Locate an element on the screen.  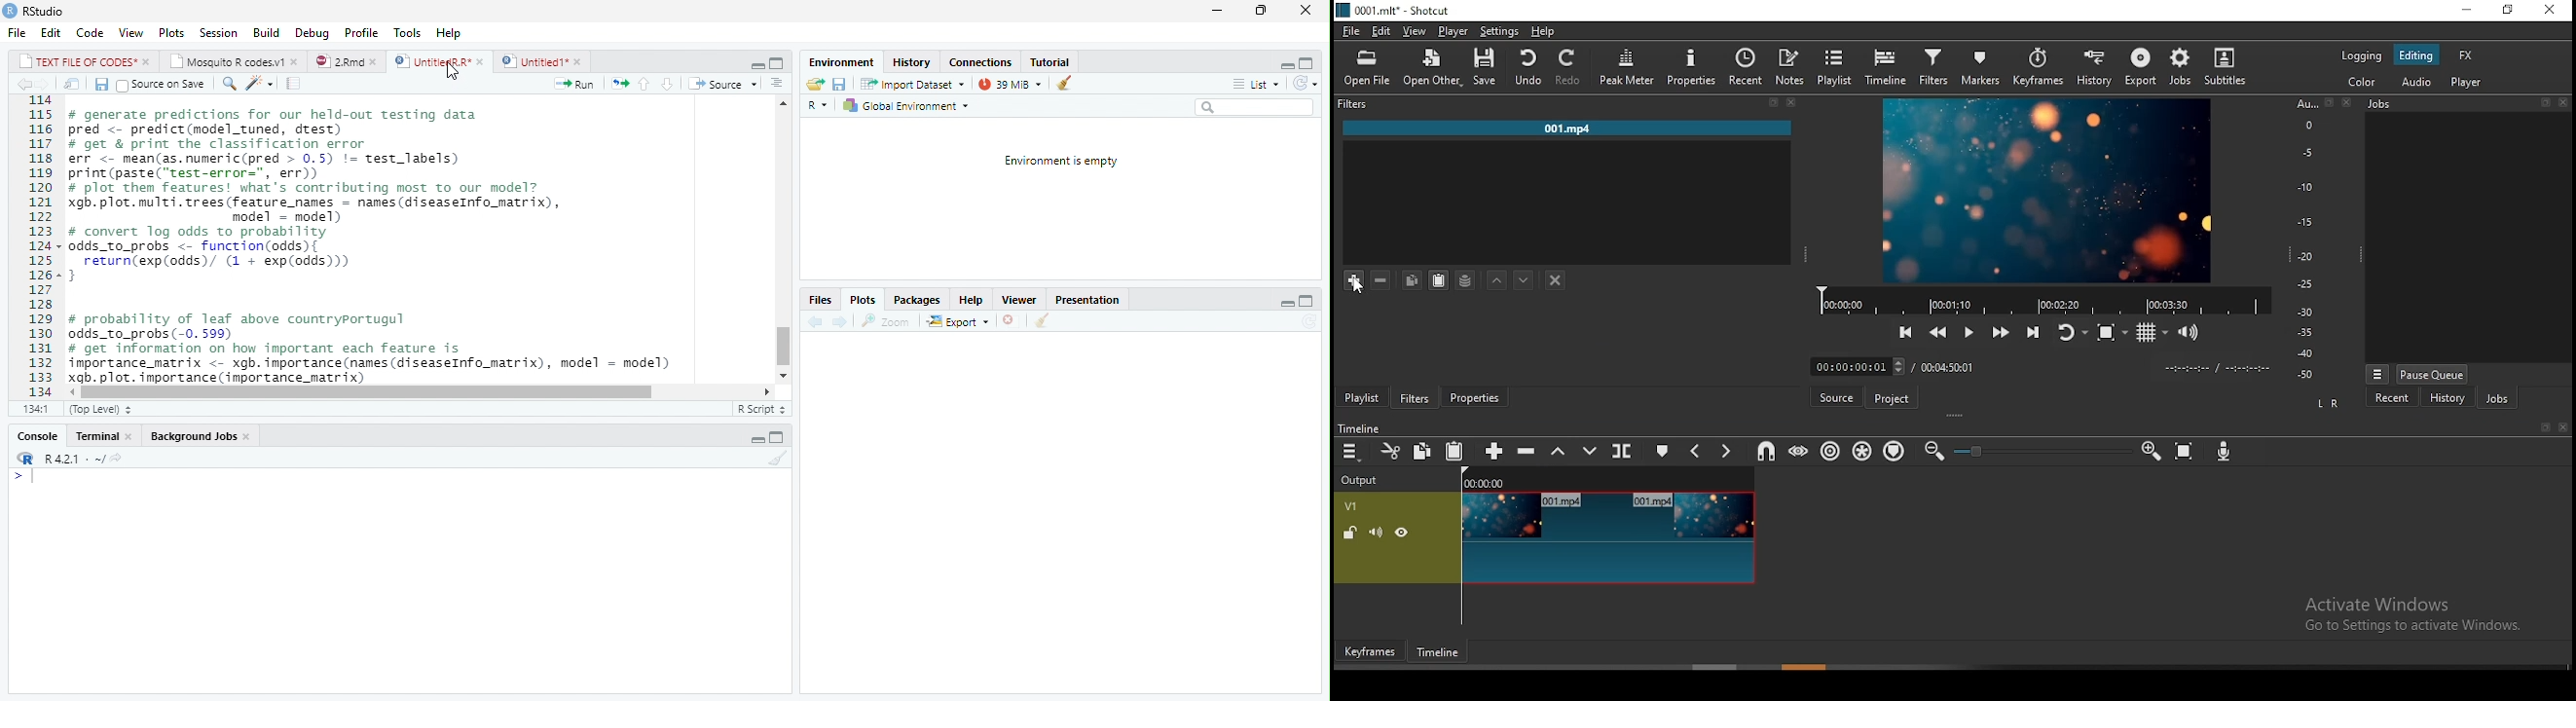
Top Level is located at coordinates (102, 408).